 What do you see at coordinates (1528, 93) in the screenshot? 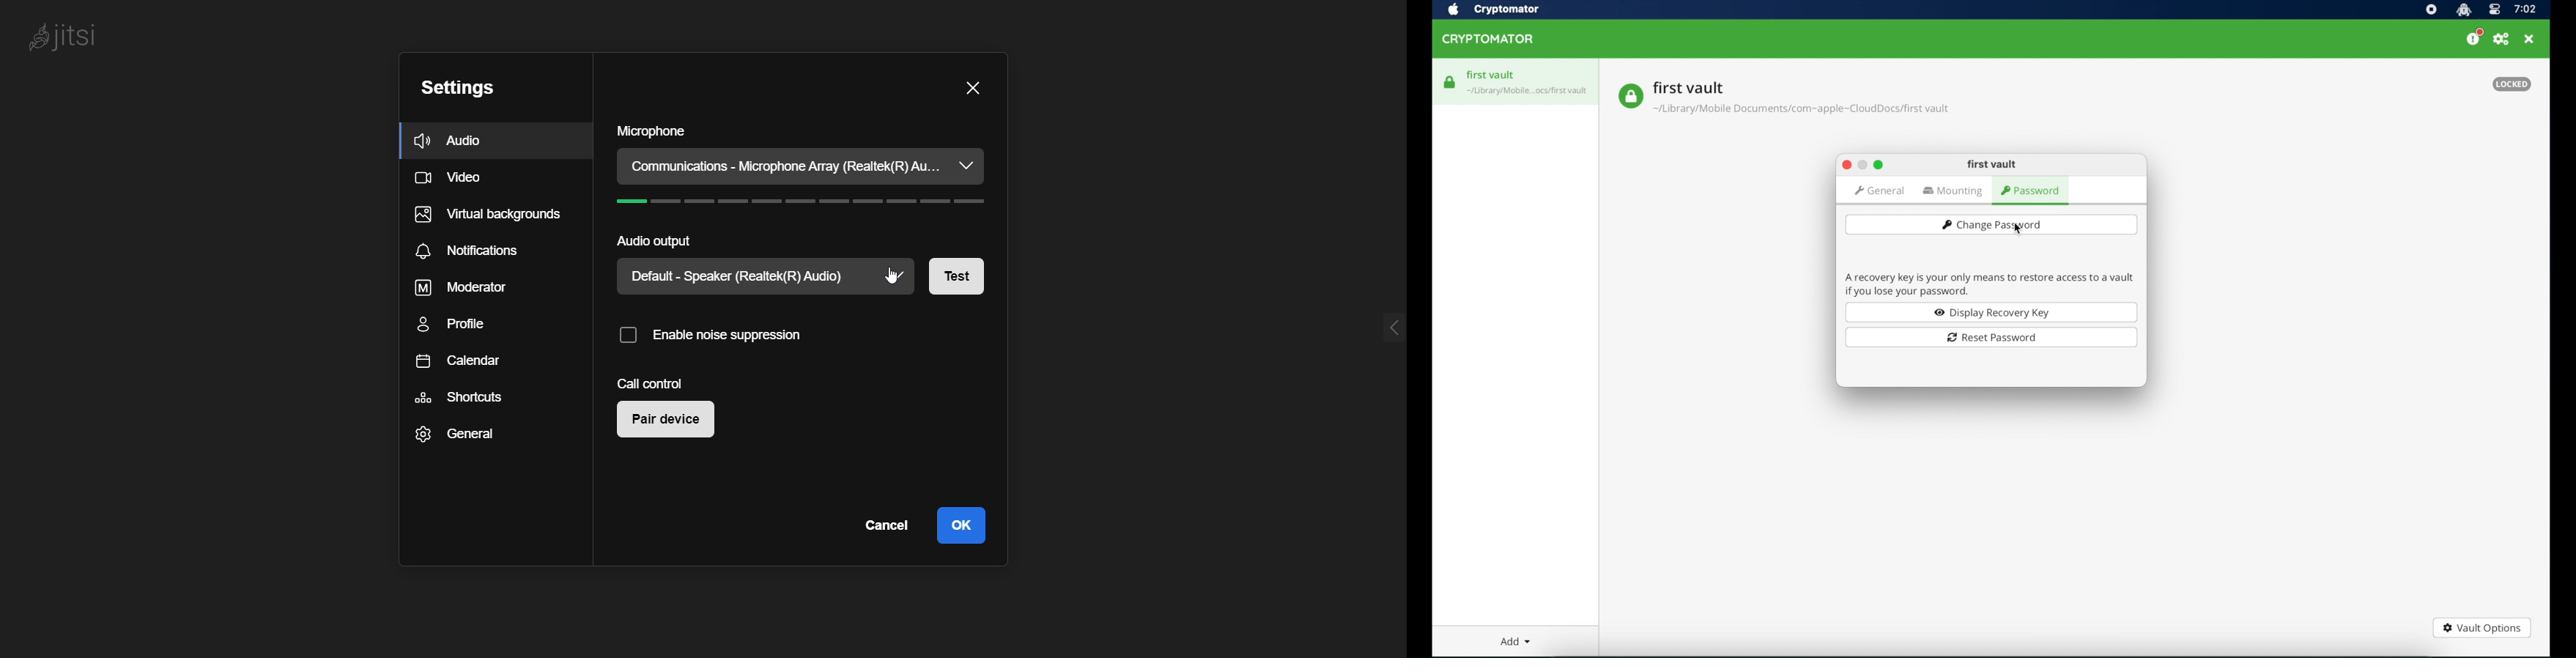
I see `vault icon` at bounding box center [1528, 93].